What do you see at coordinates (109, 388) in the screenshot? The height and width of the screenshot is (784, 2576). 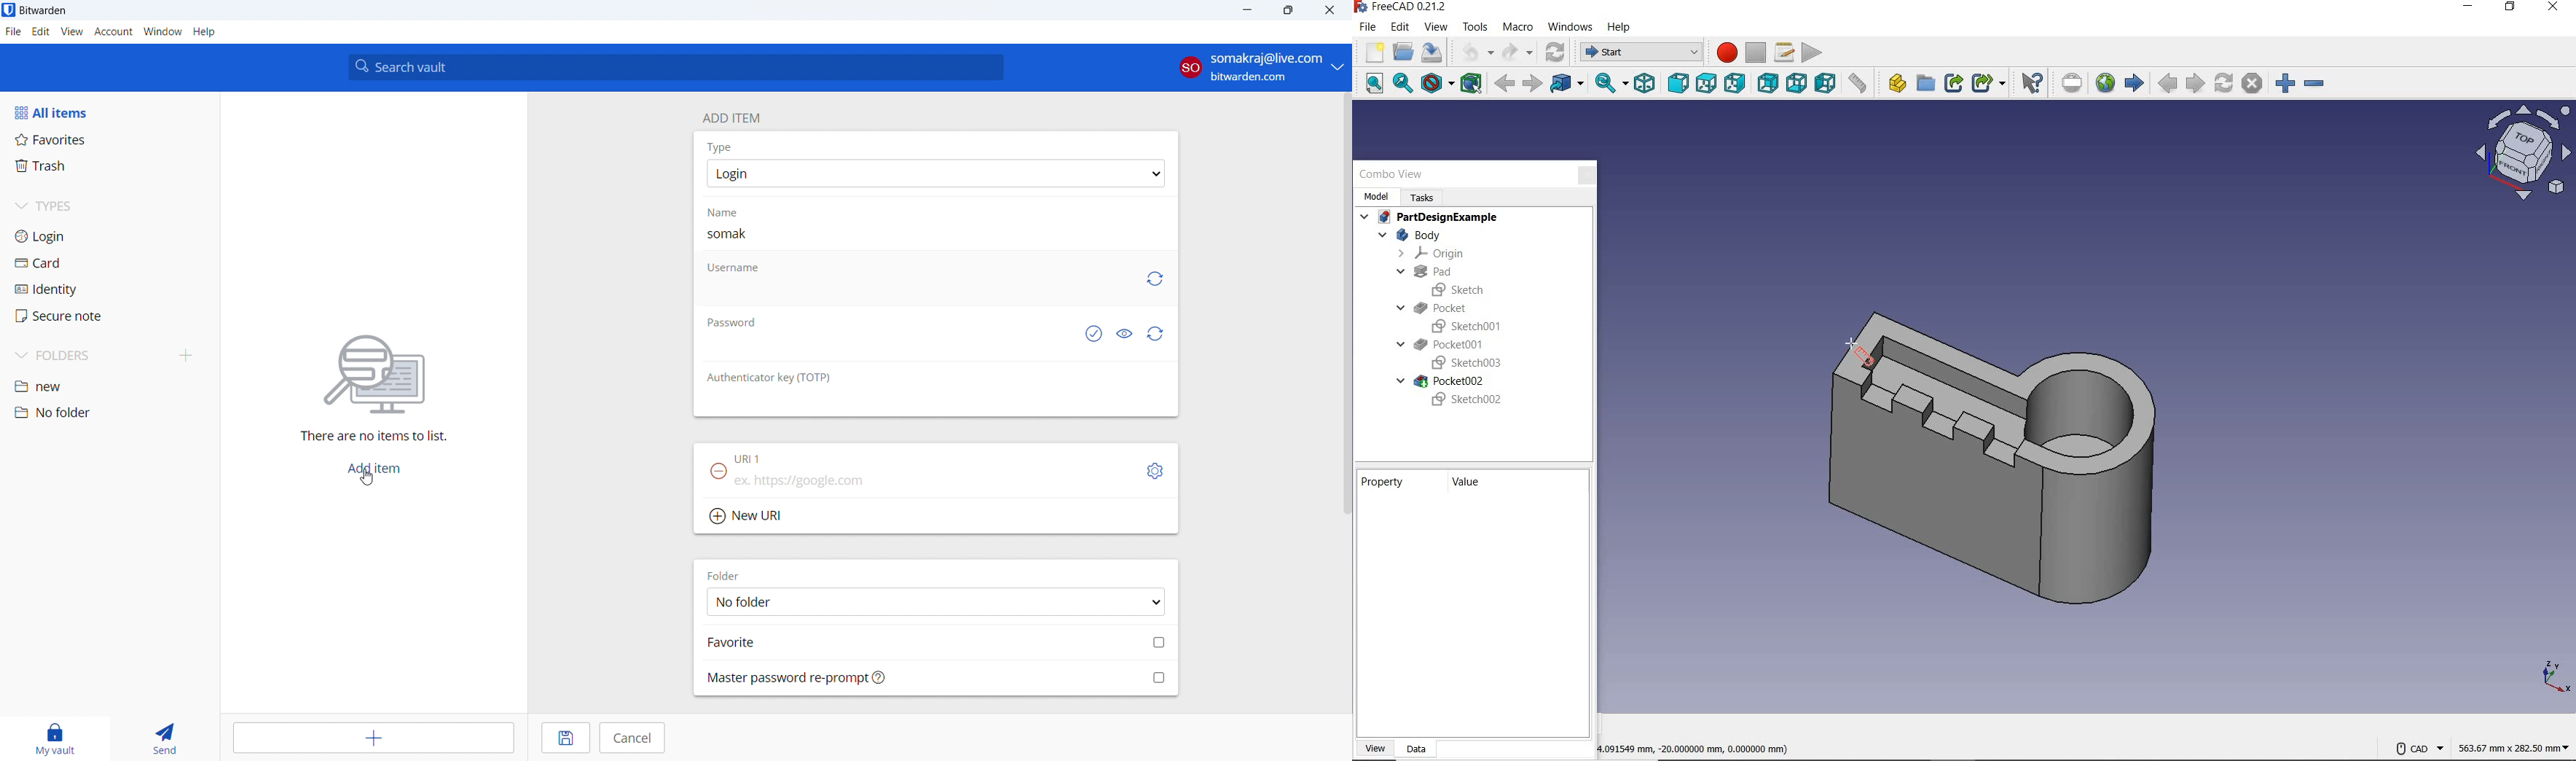 I see `new` at bounding box center [109, 388].